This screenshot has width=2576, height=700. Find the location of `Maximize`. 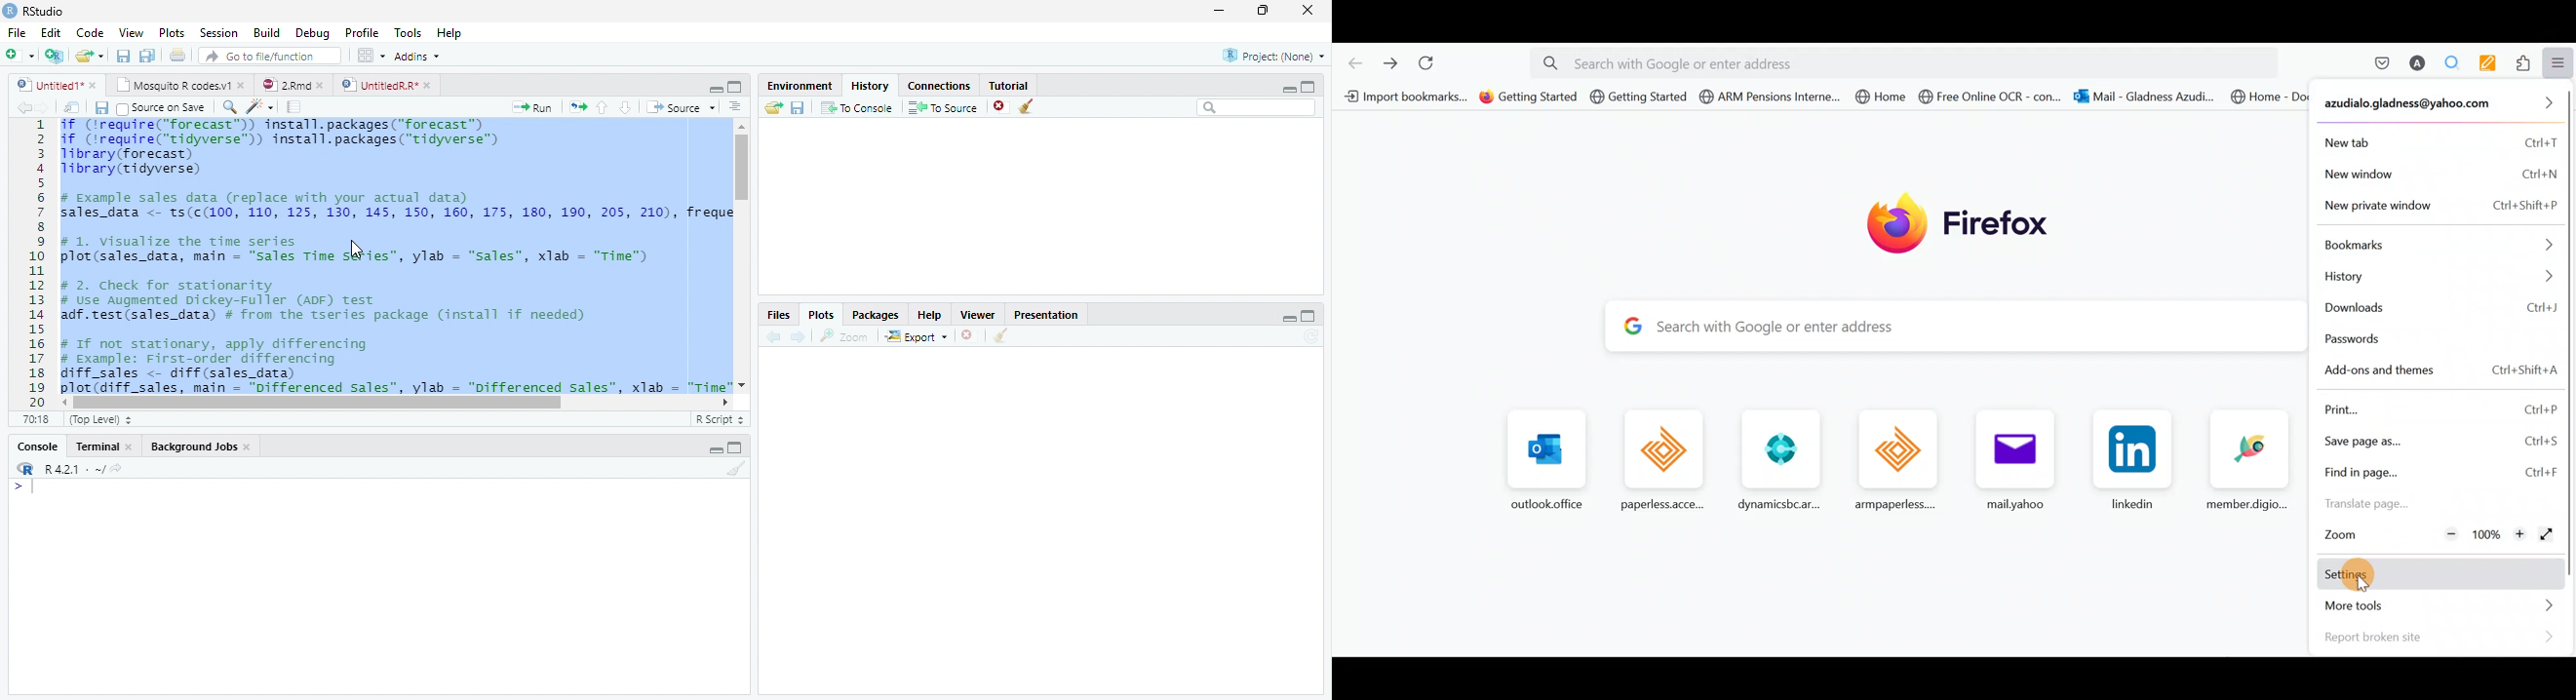

Maximize is located at coordinates (737, 448).